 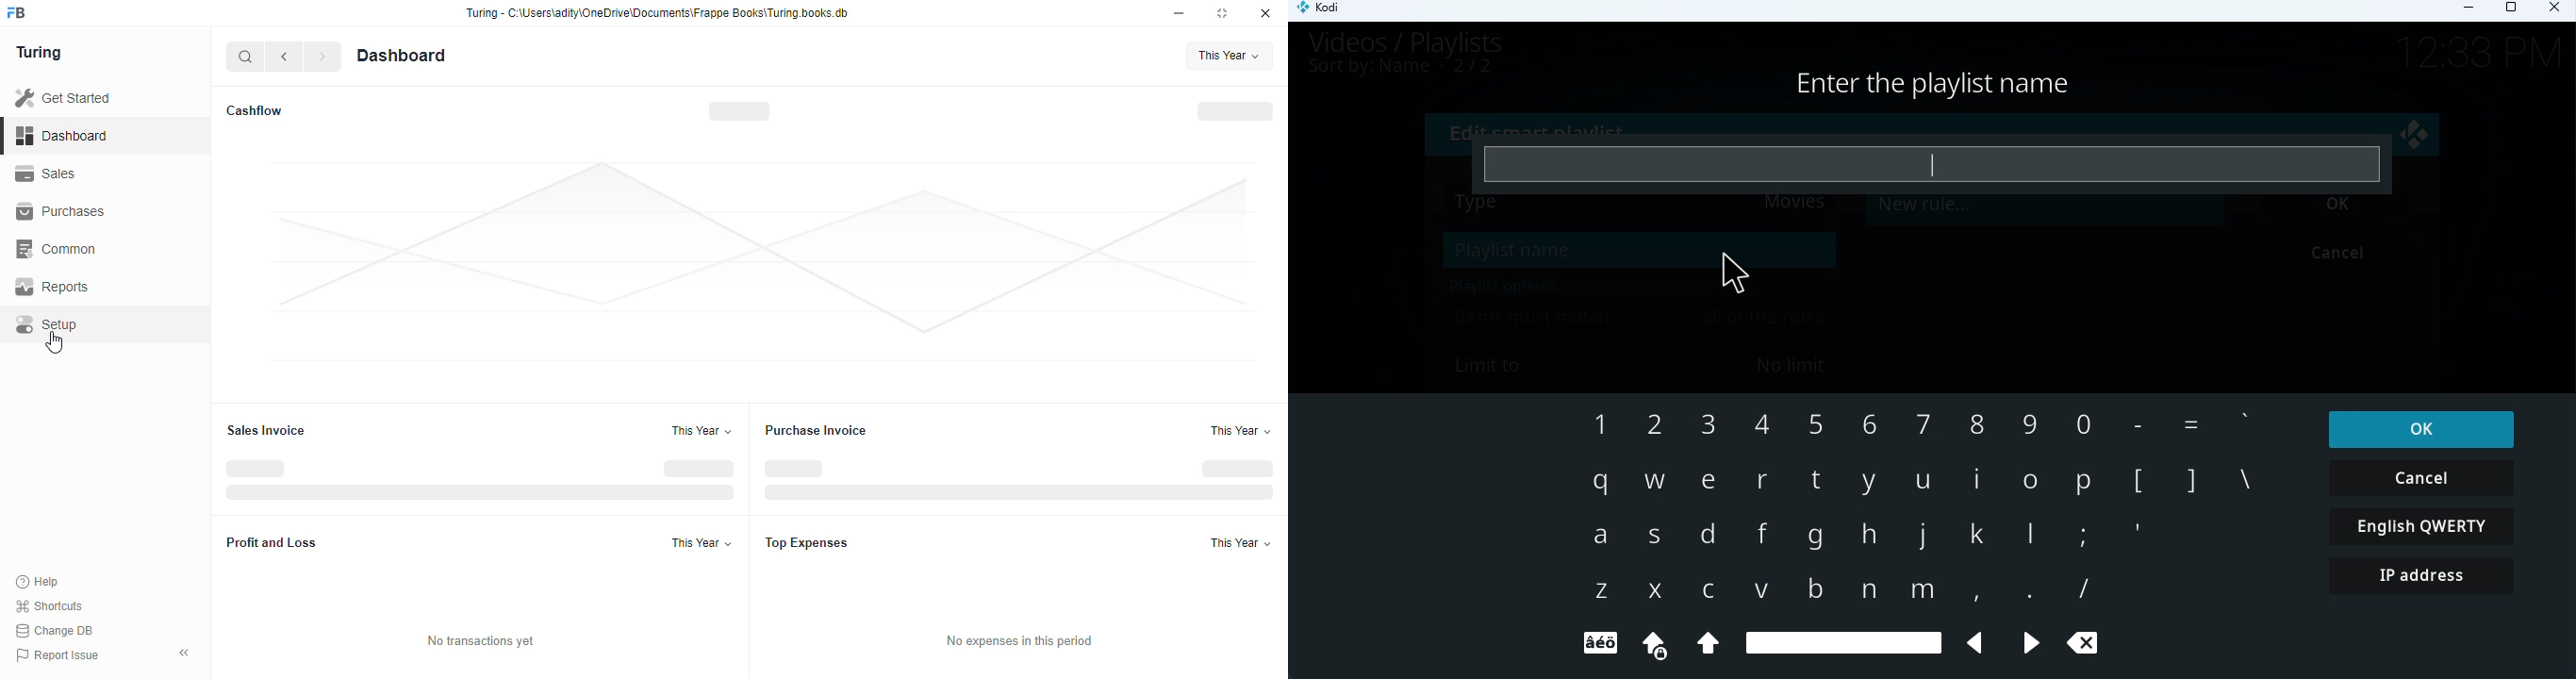 What do you see at coordinates (1268, 15) in the screenshot?
I see `close` at bounding box center [1268, 15].